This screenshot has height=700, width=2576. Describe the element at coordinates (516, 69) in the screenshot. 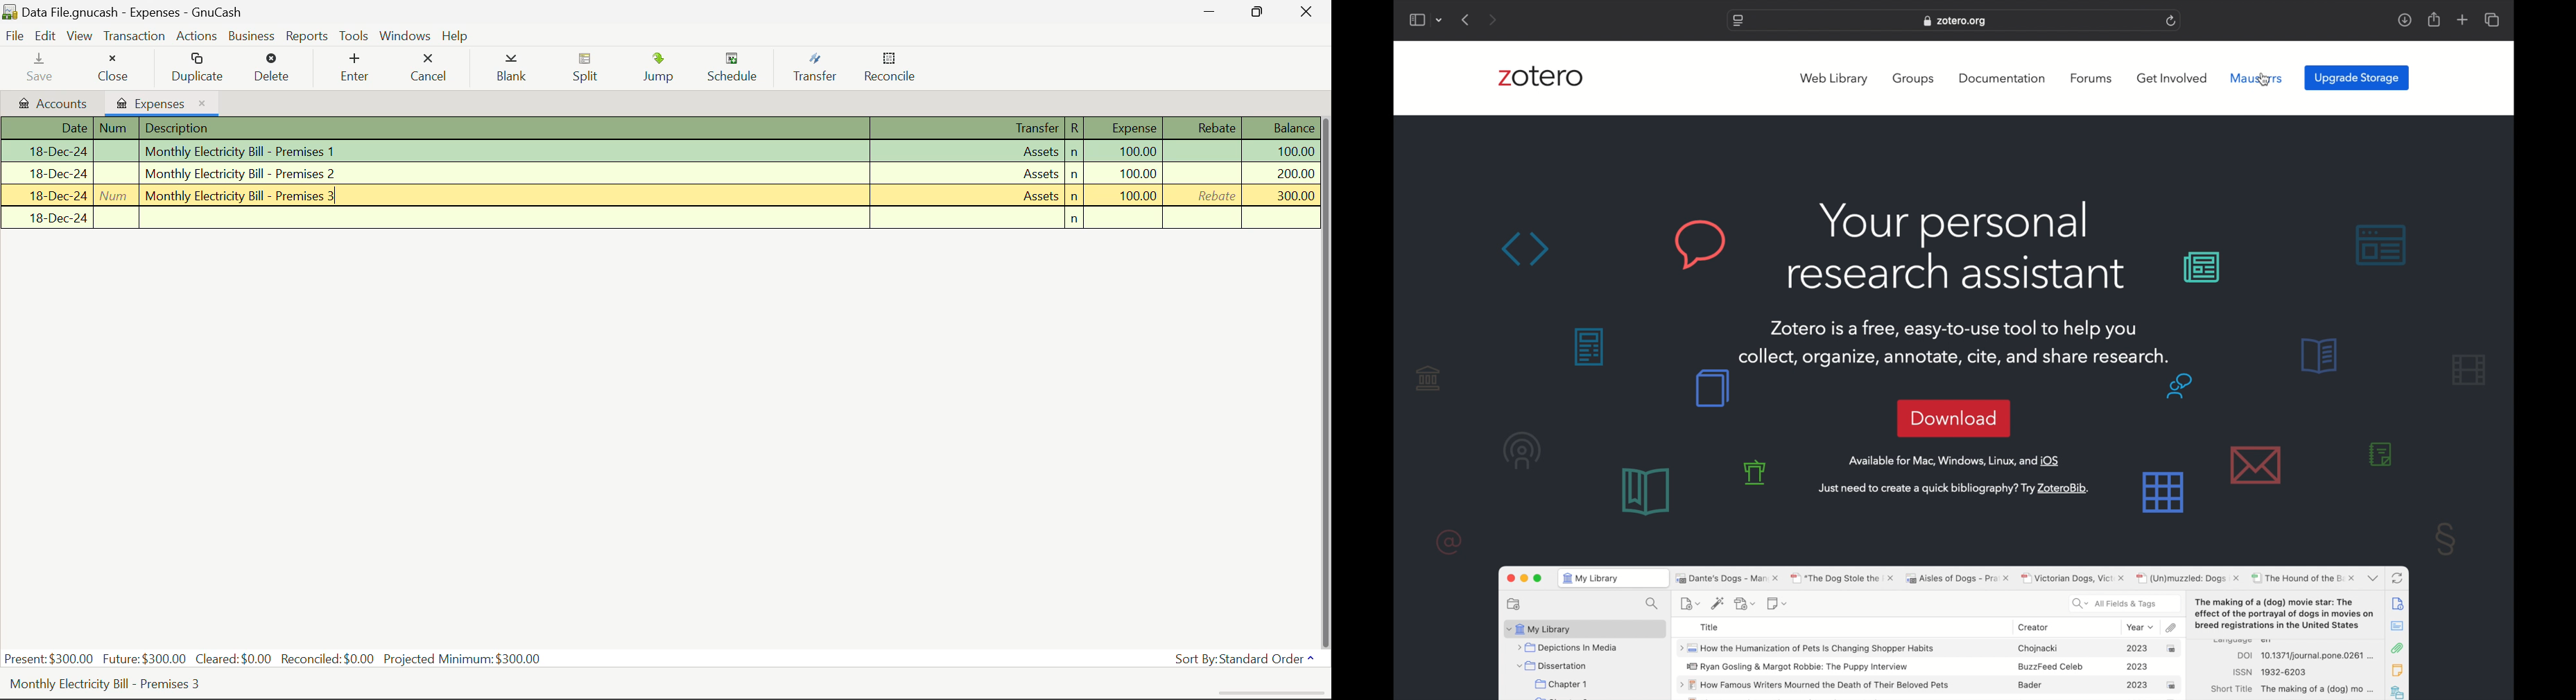

I see `Blank` at that location.